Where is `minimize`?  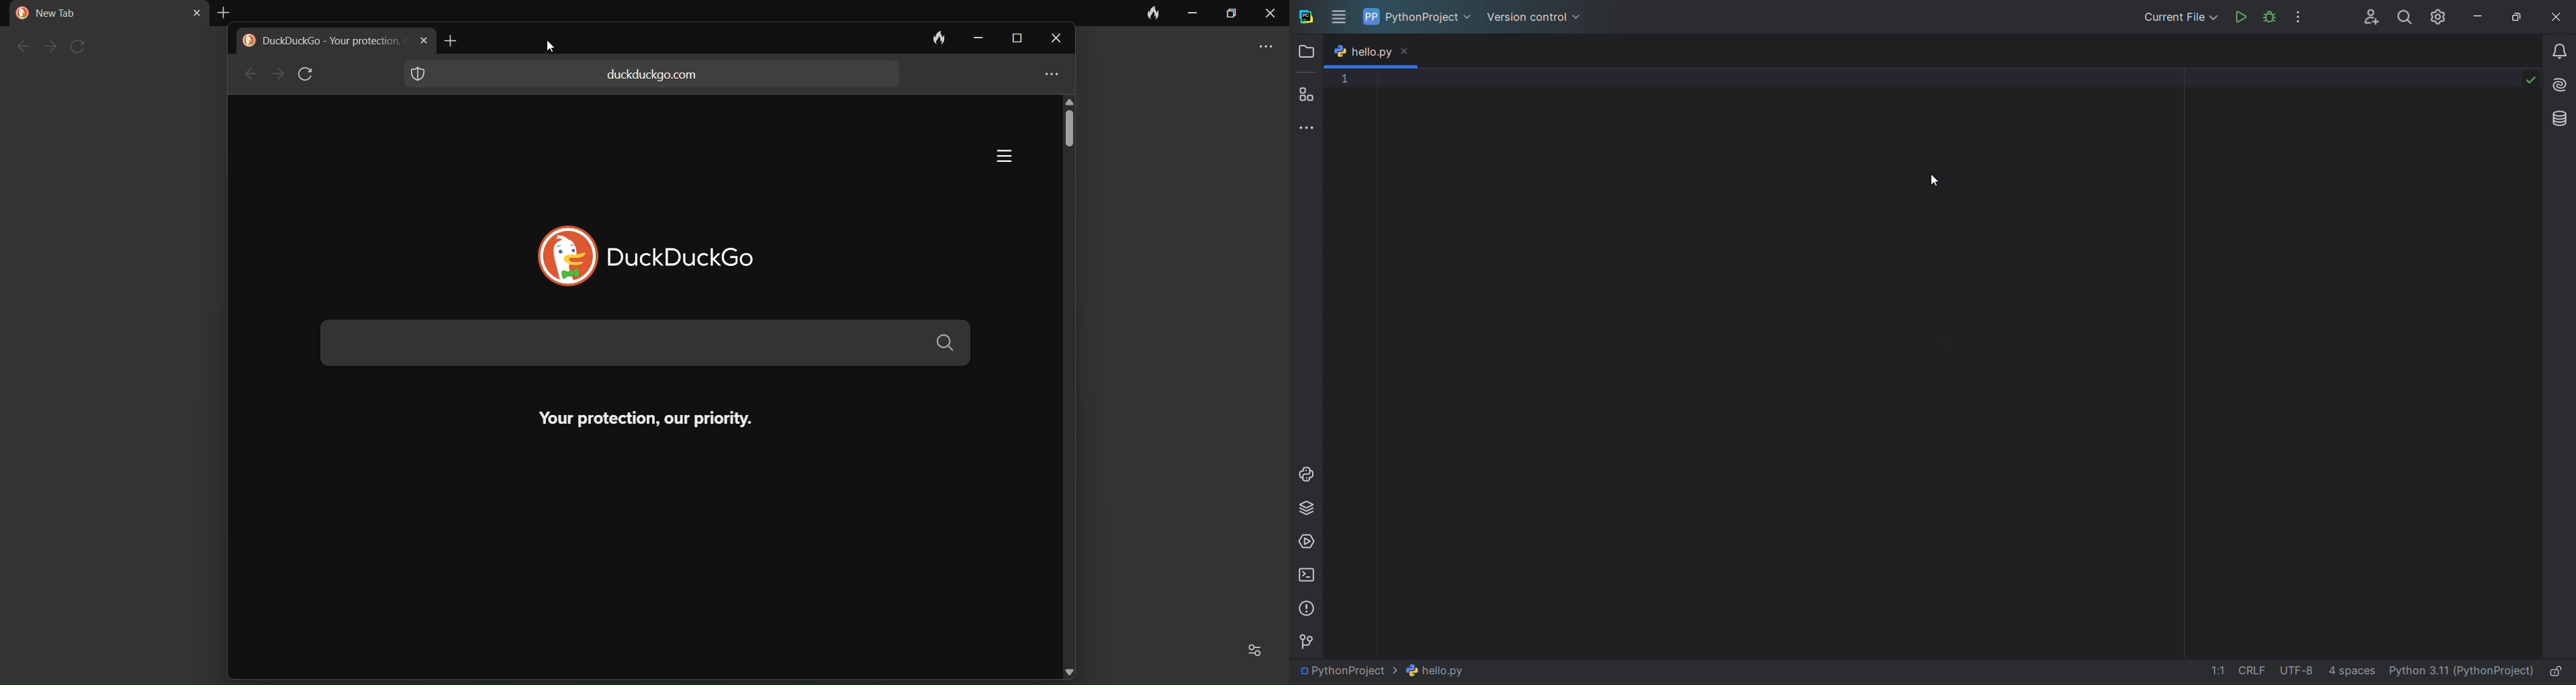 minimize is located at coordinates (974, 38).